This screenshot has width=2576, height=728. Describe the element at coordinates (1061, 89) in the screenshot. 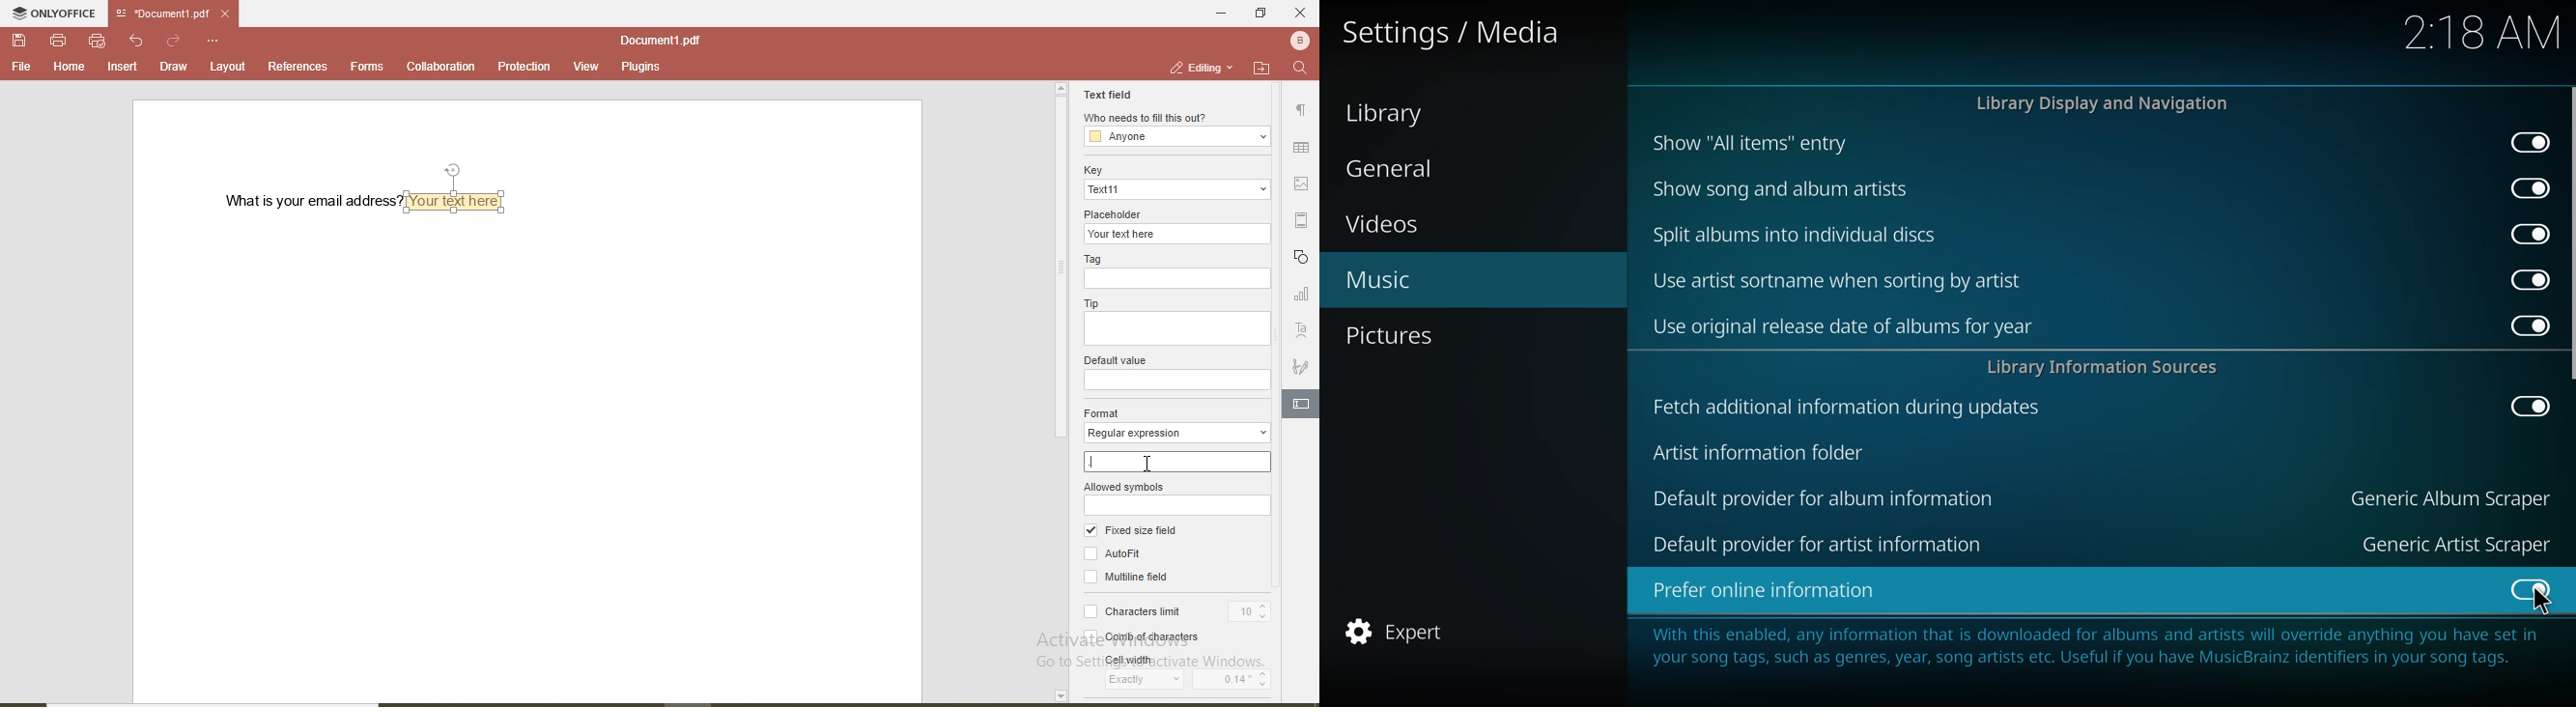

I see `page up` at that location.